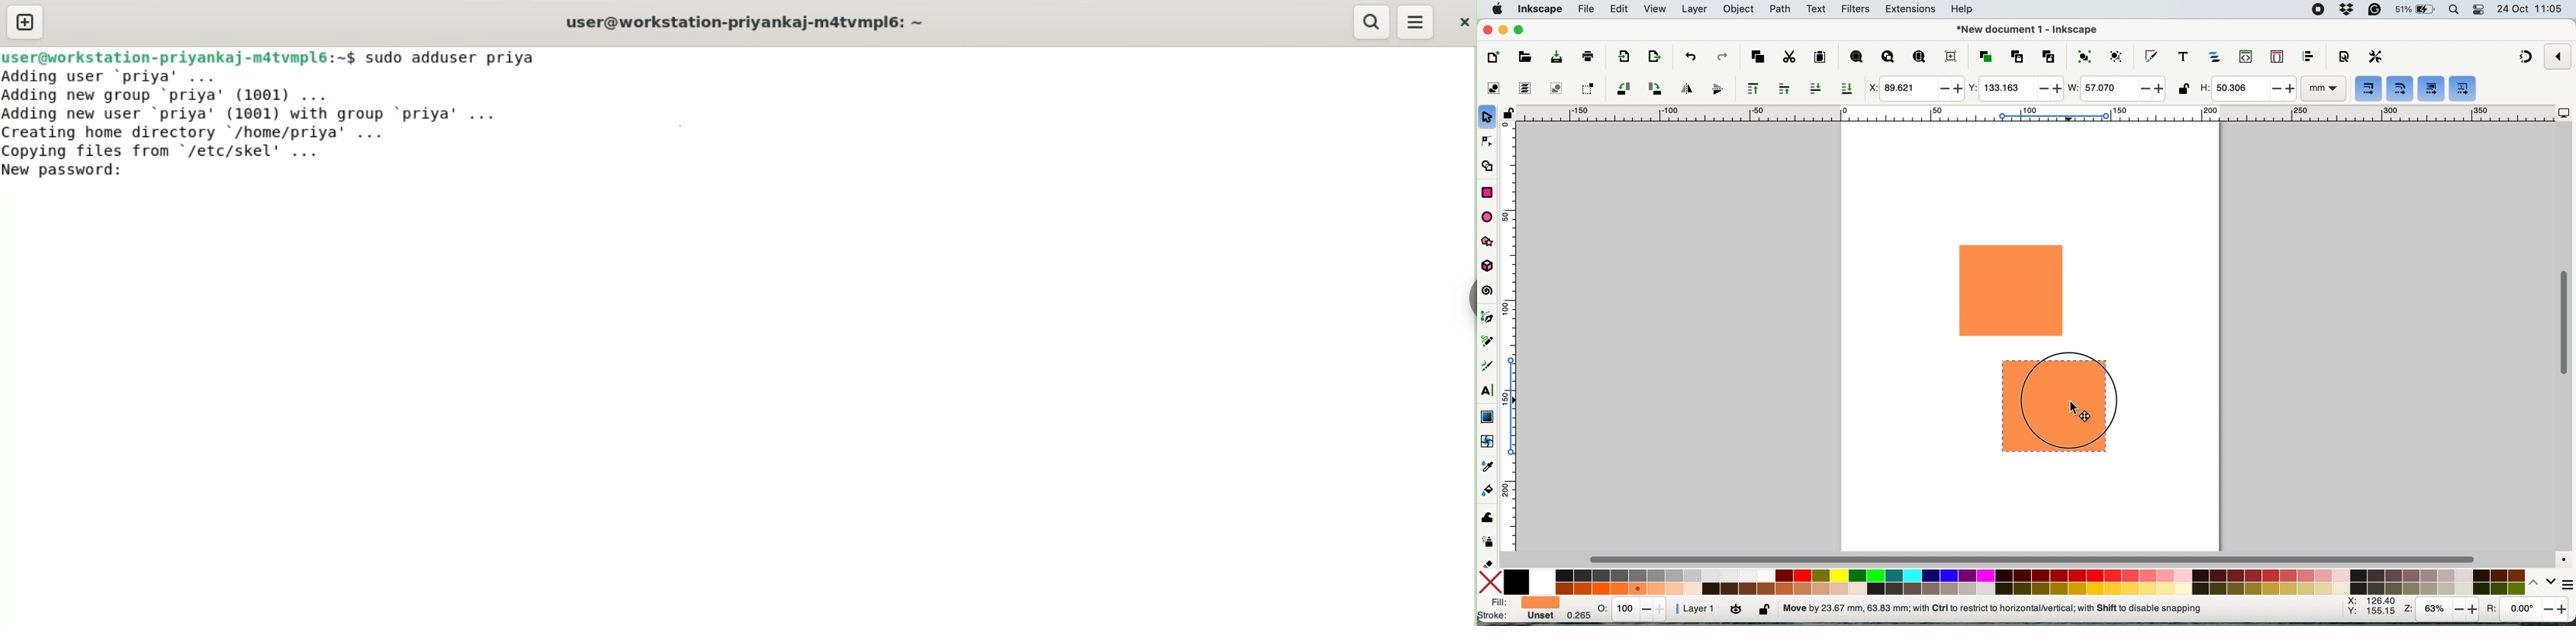 Image resolution: width=2576 pixels, height=644 pixels. I want to click on more settings, so click(2563, 582).